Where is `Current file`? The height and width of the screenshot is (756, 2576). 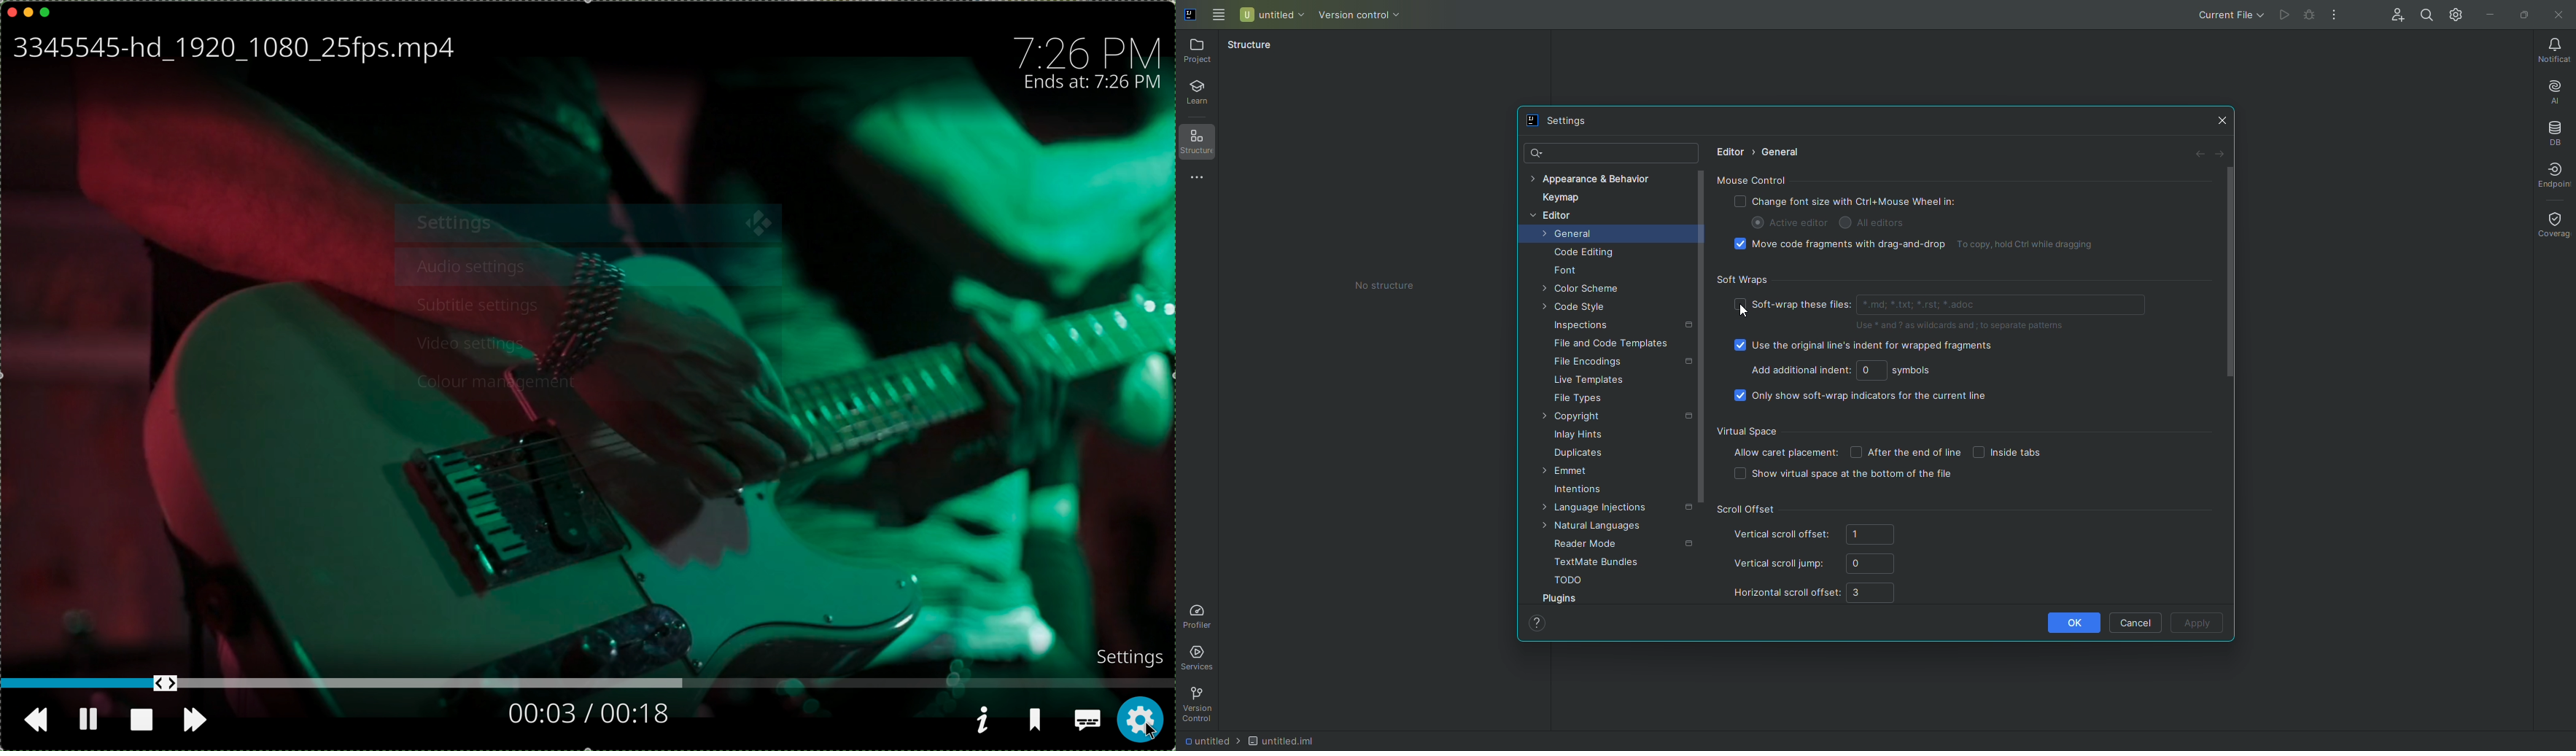
Current file is located at coordinates (2227, 14).